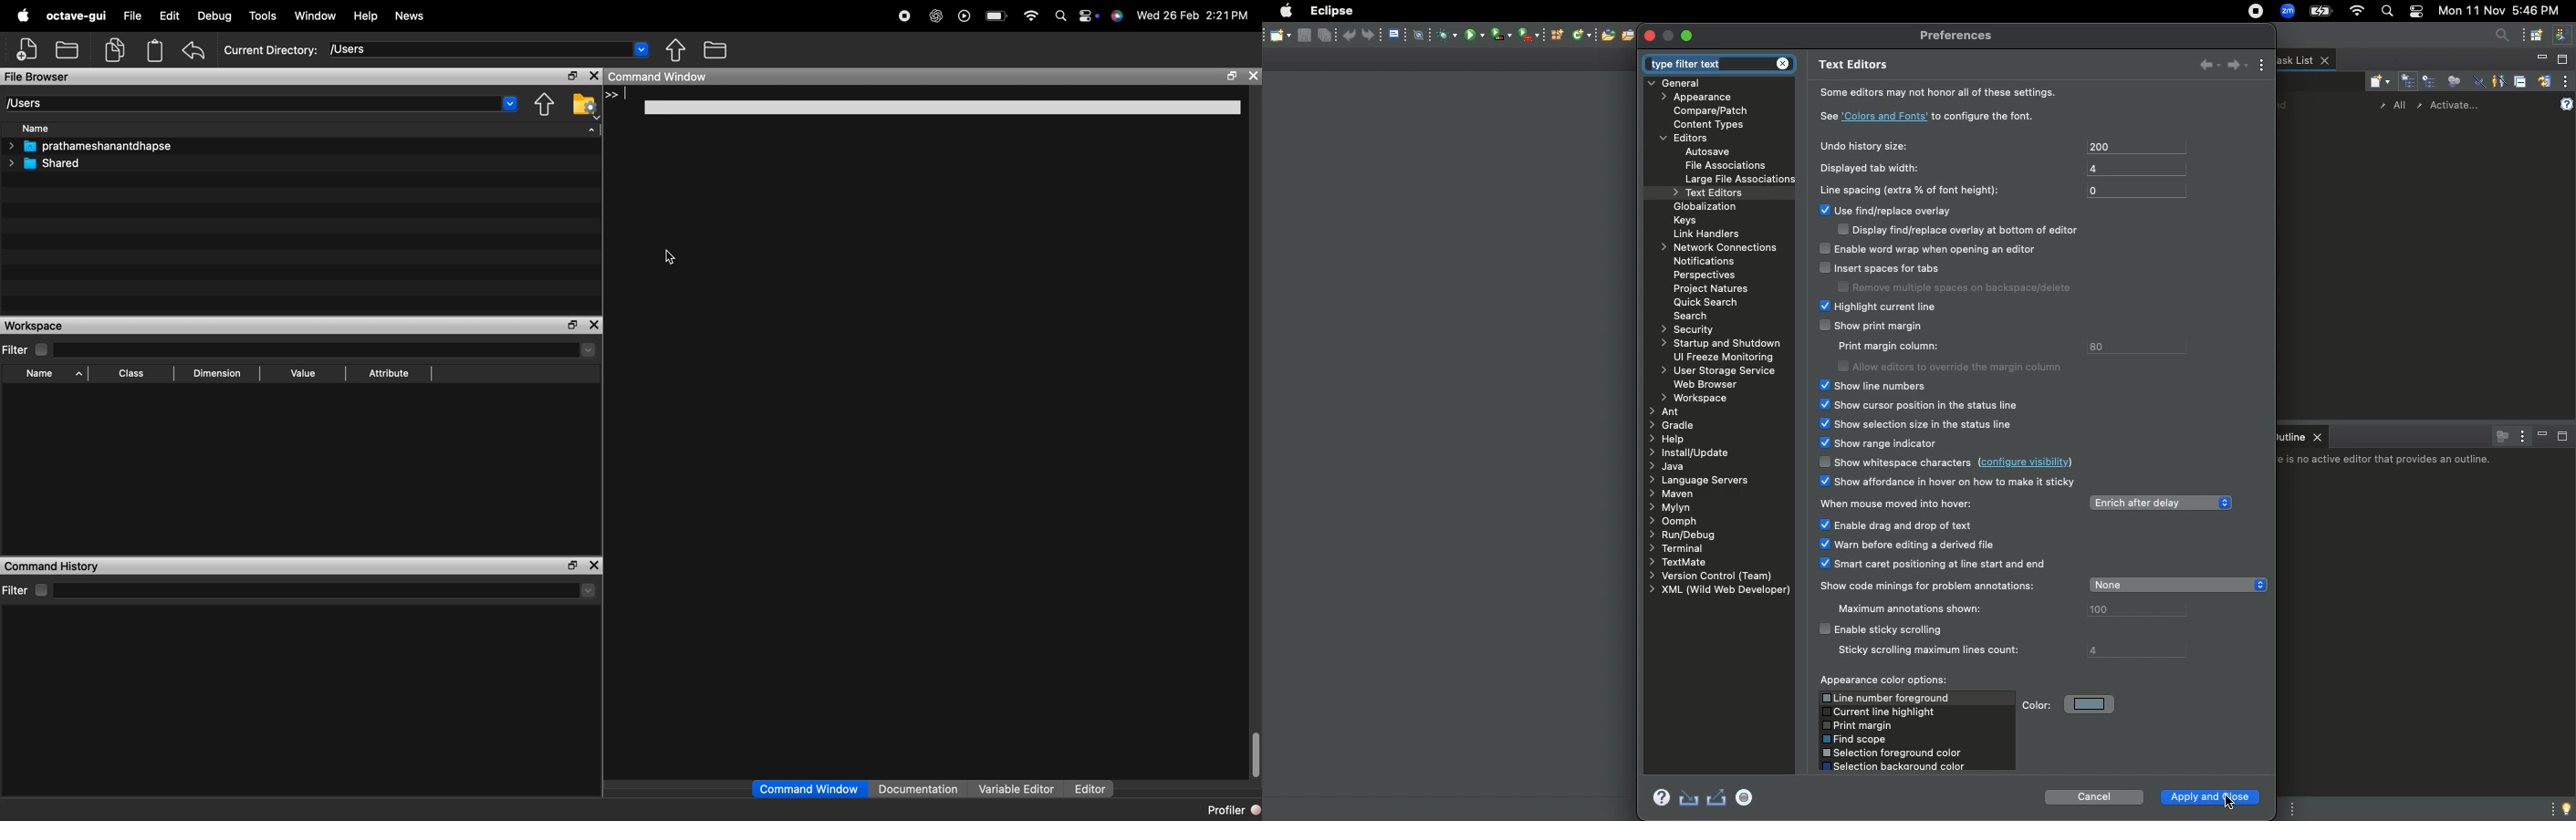 This screenshot has height=840, width=2576. What do you see at coordinates (544, 106) in the screenshot?
I see `one directory up` at bounding box center [544, 106].